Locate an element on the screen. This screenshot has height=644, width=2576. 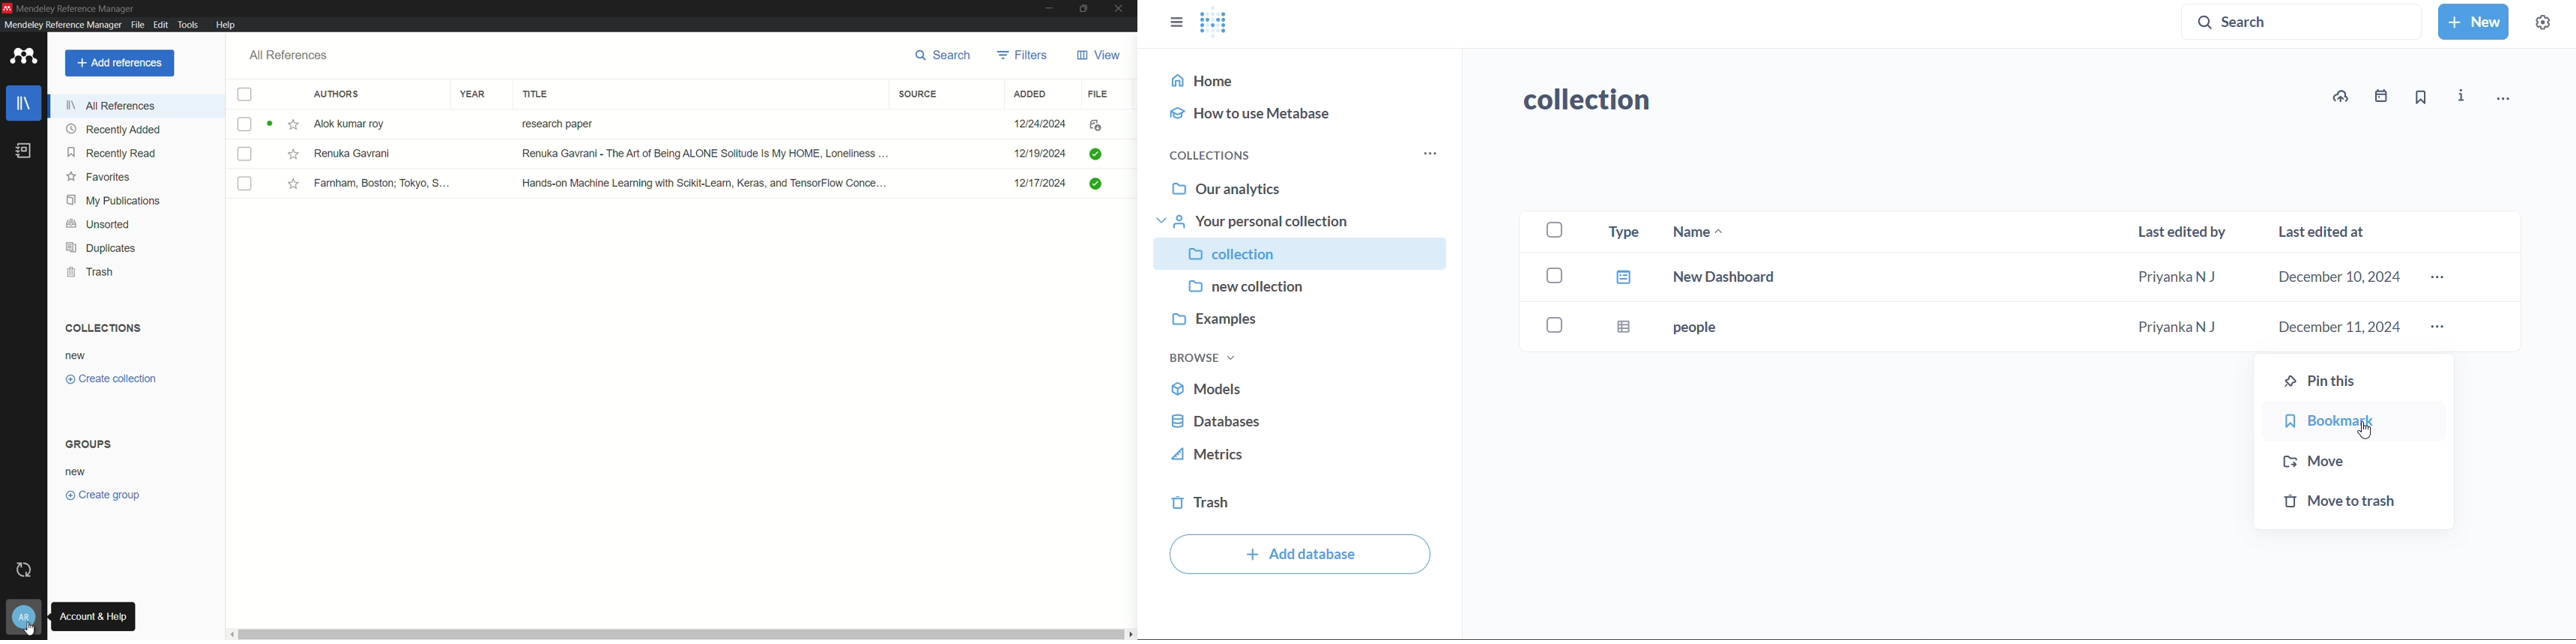
check is located at coordinates (245, 184).